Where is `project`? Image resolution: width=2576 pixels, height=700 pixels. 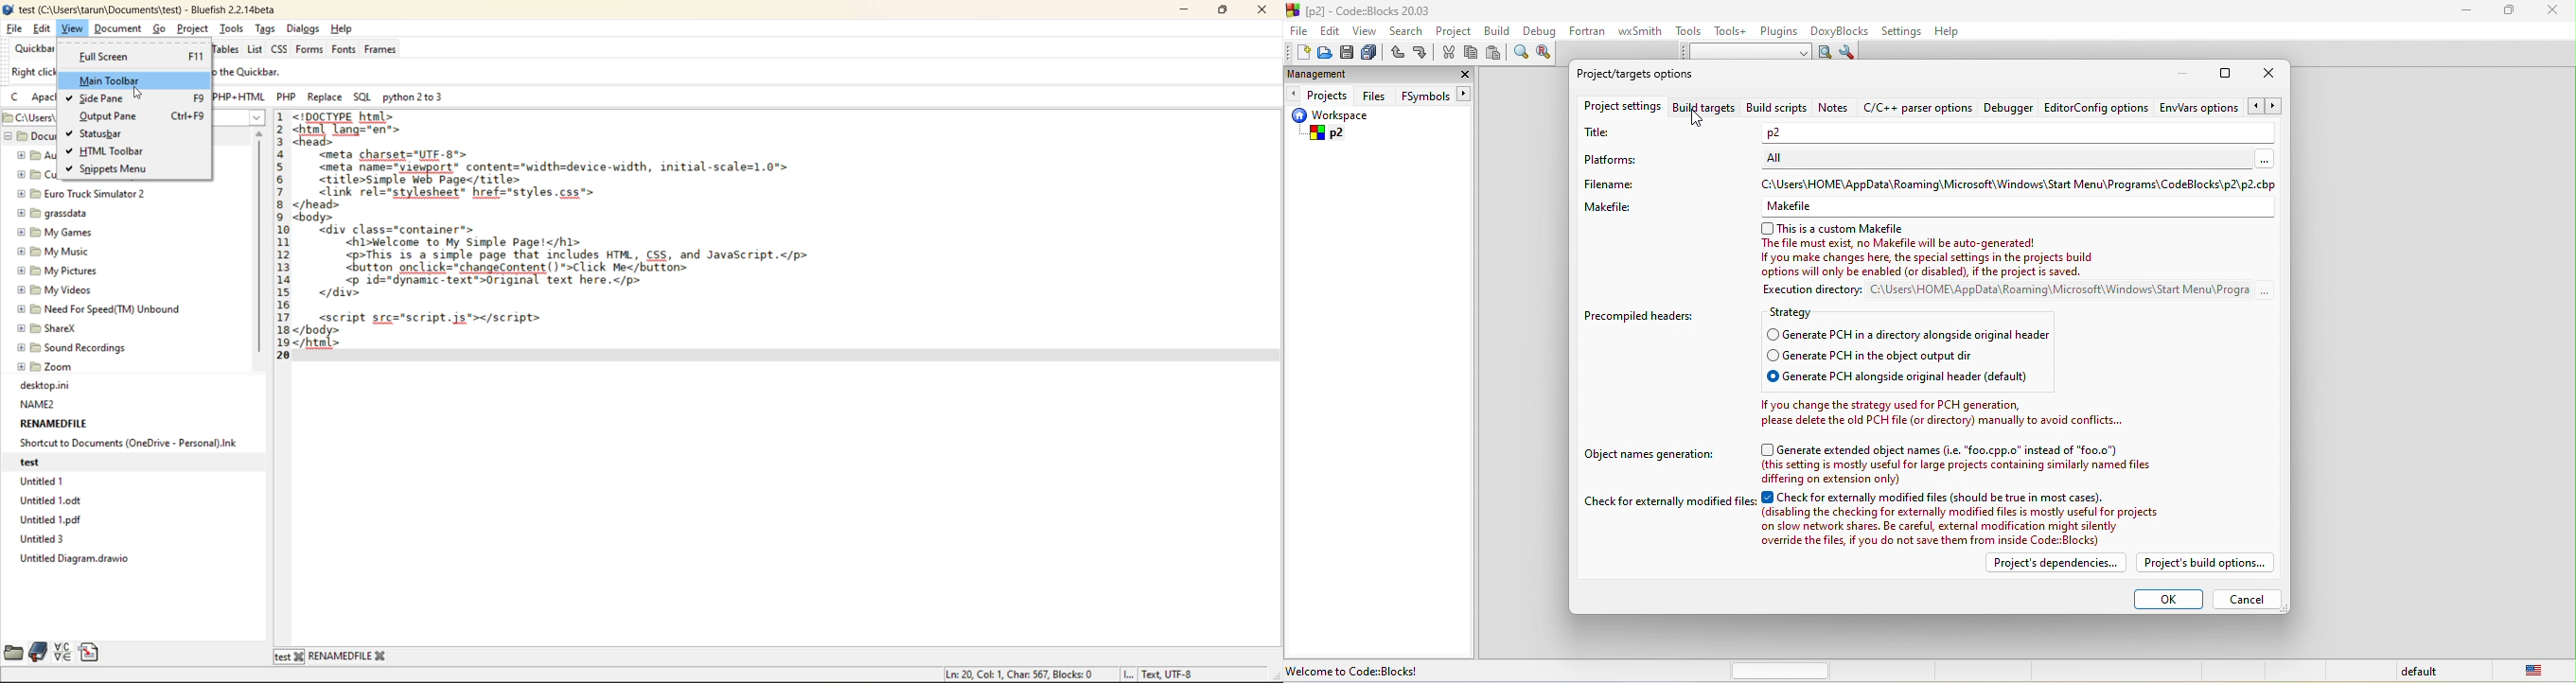 project is located at coordinates (195, 28).